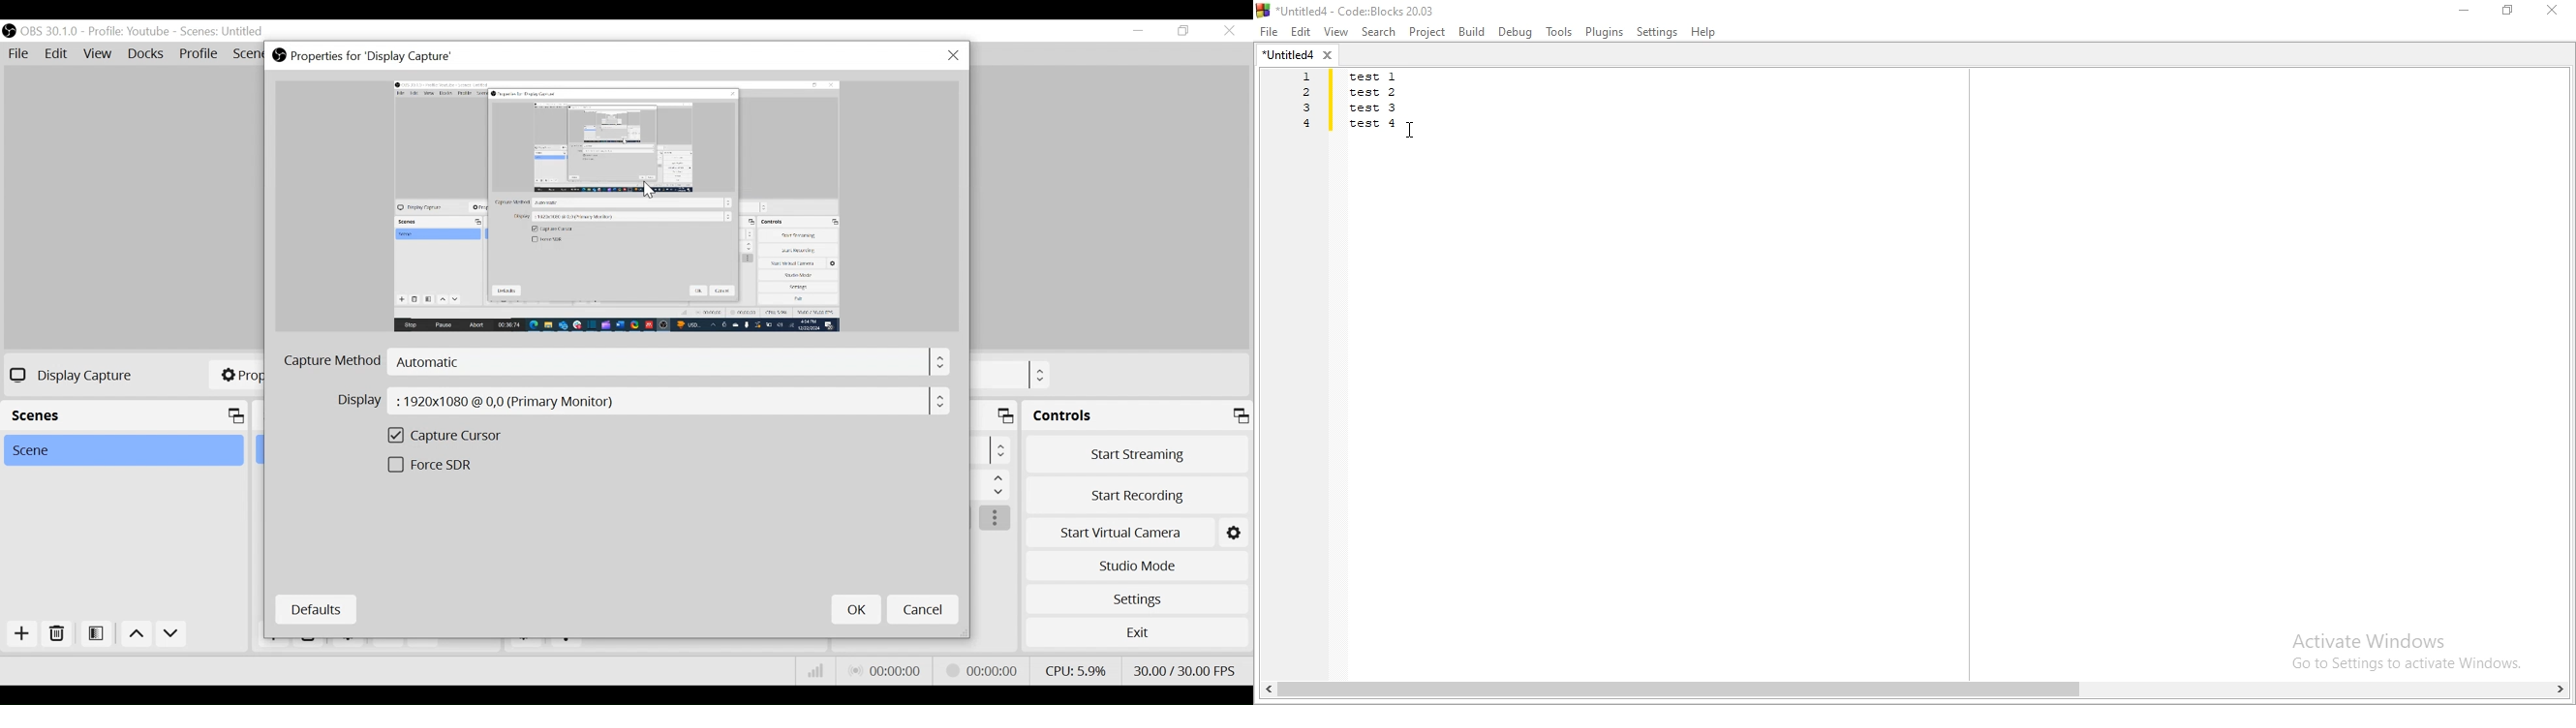 This screenshot has height=728, width=2576. What do you see at coordinates (922, 608) in the screenshot?
I see `Cancel` at bounding box center [922, 608].